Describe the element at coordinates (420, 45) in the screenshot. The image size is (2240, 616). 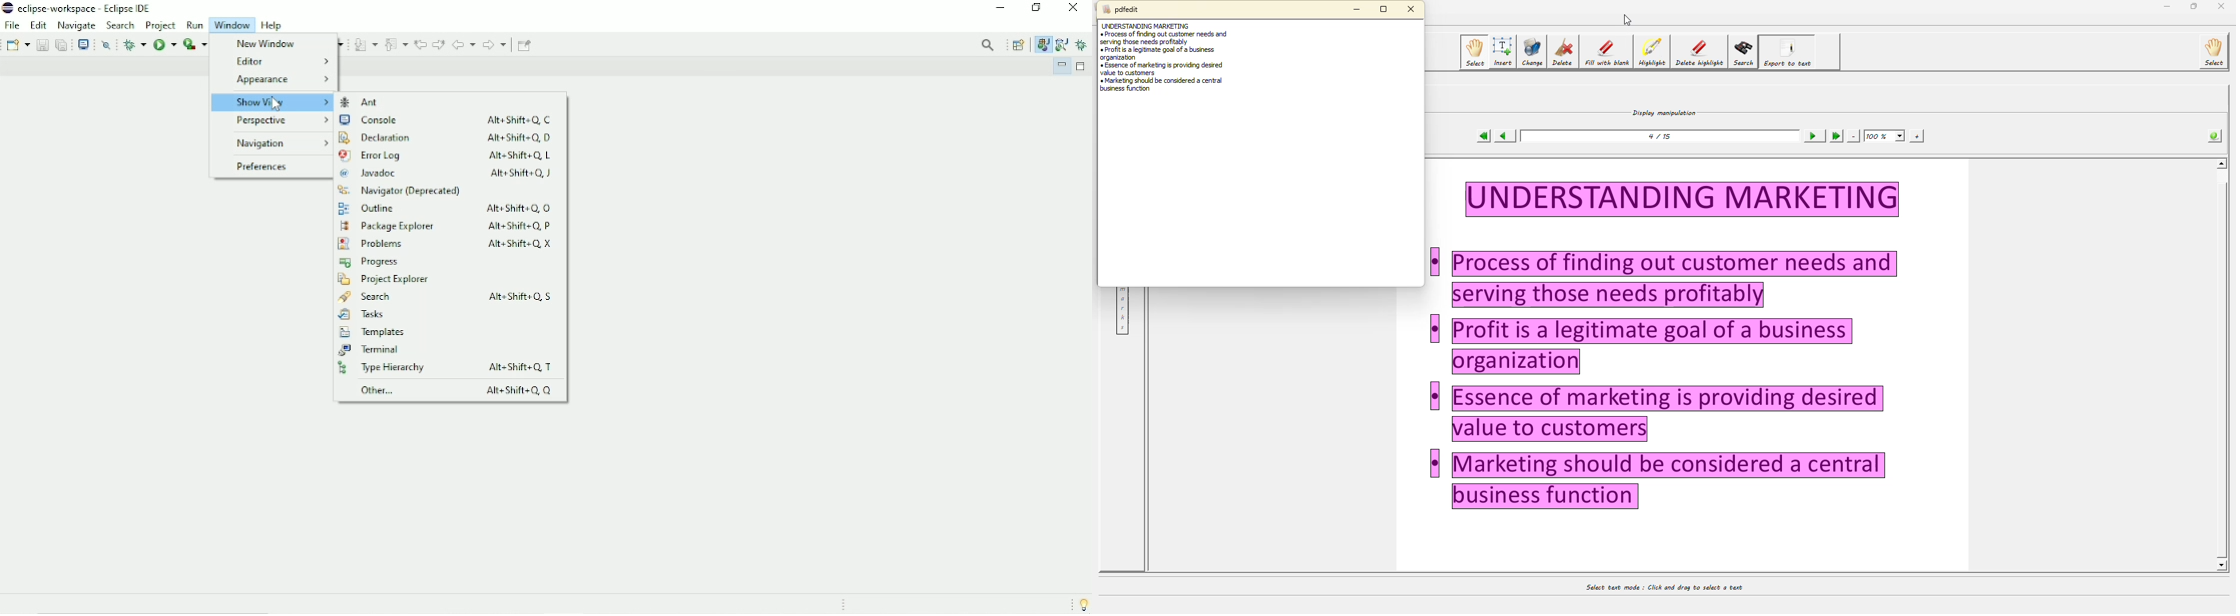
I see `Previous edit location` at that location.